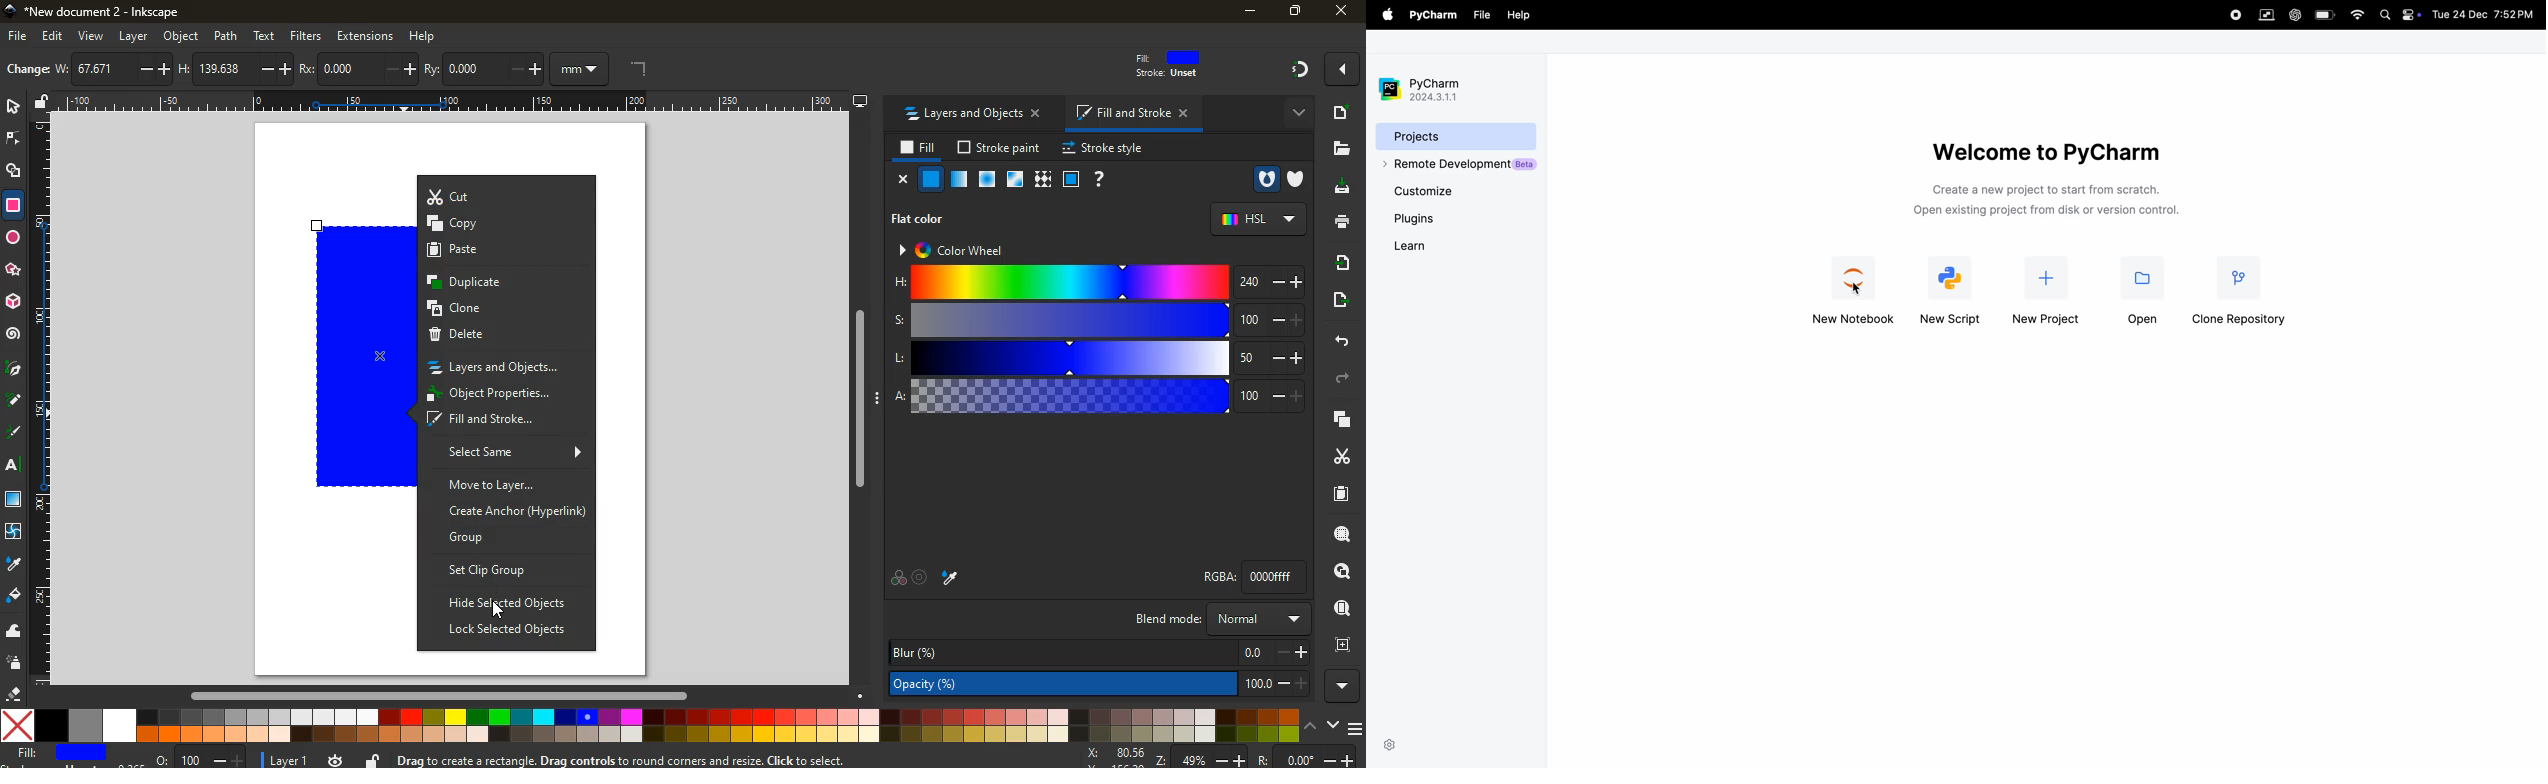 The height and width of the screenshot is (784, 2548). Describe the element at coordinates (503, 310) in the screenshot. I see `clone` at that location.